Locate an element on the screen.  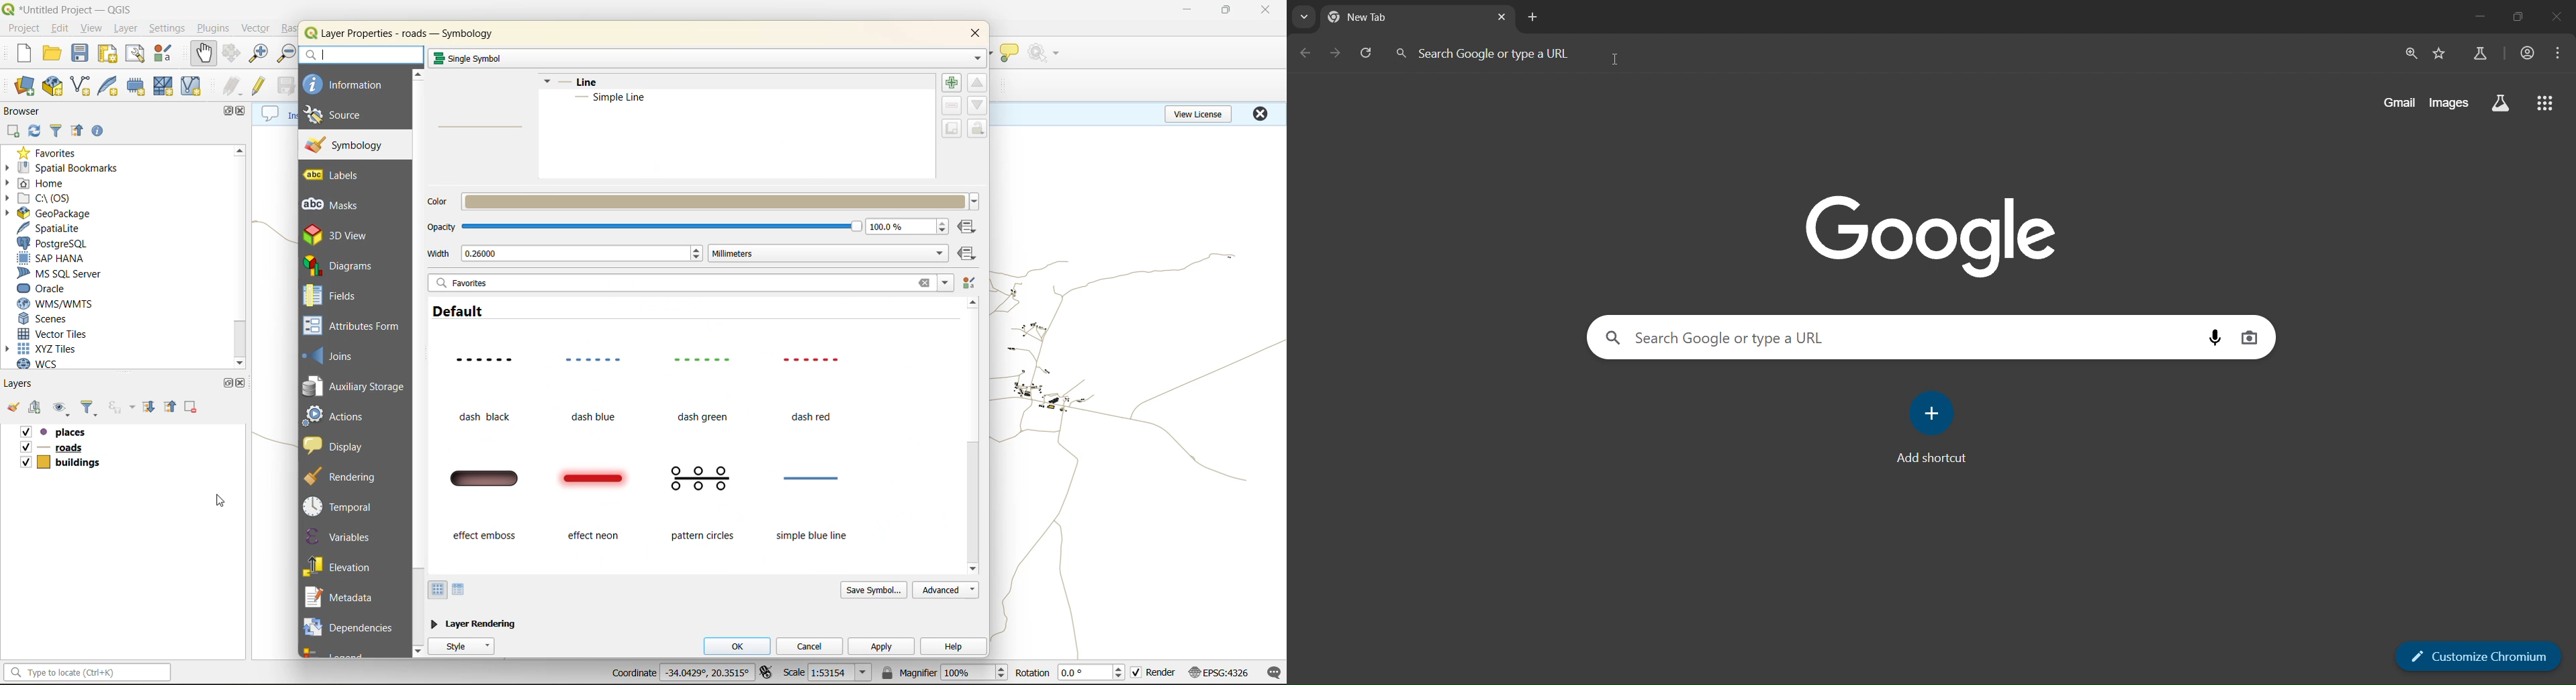
images is located at coordinates (2448, 103).